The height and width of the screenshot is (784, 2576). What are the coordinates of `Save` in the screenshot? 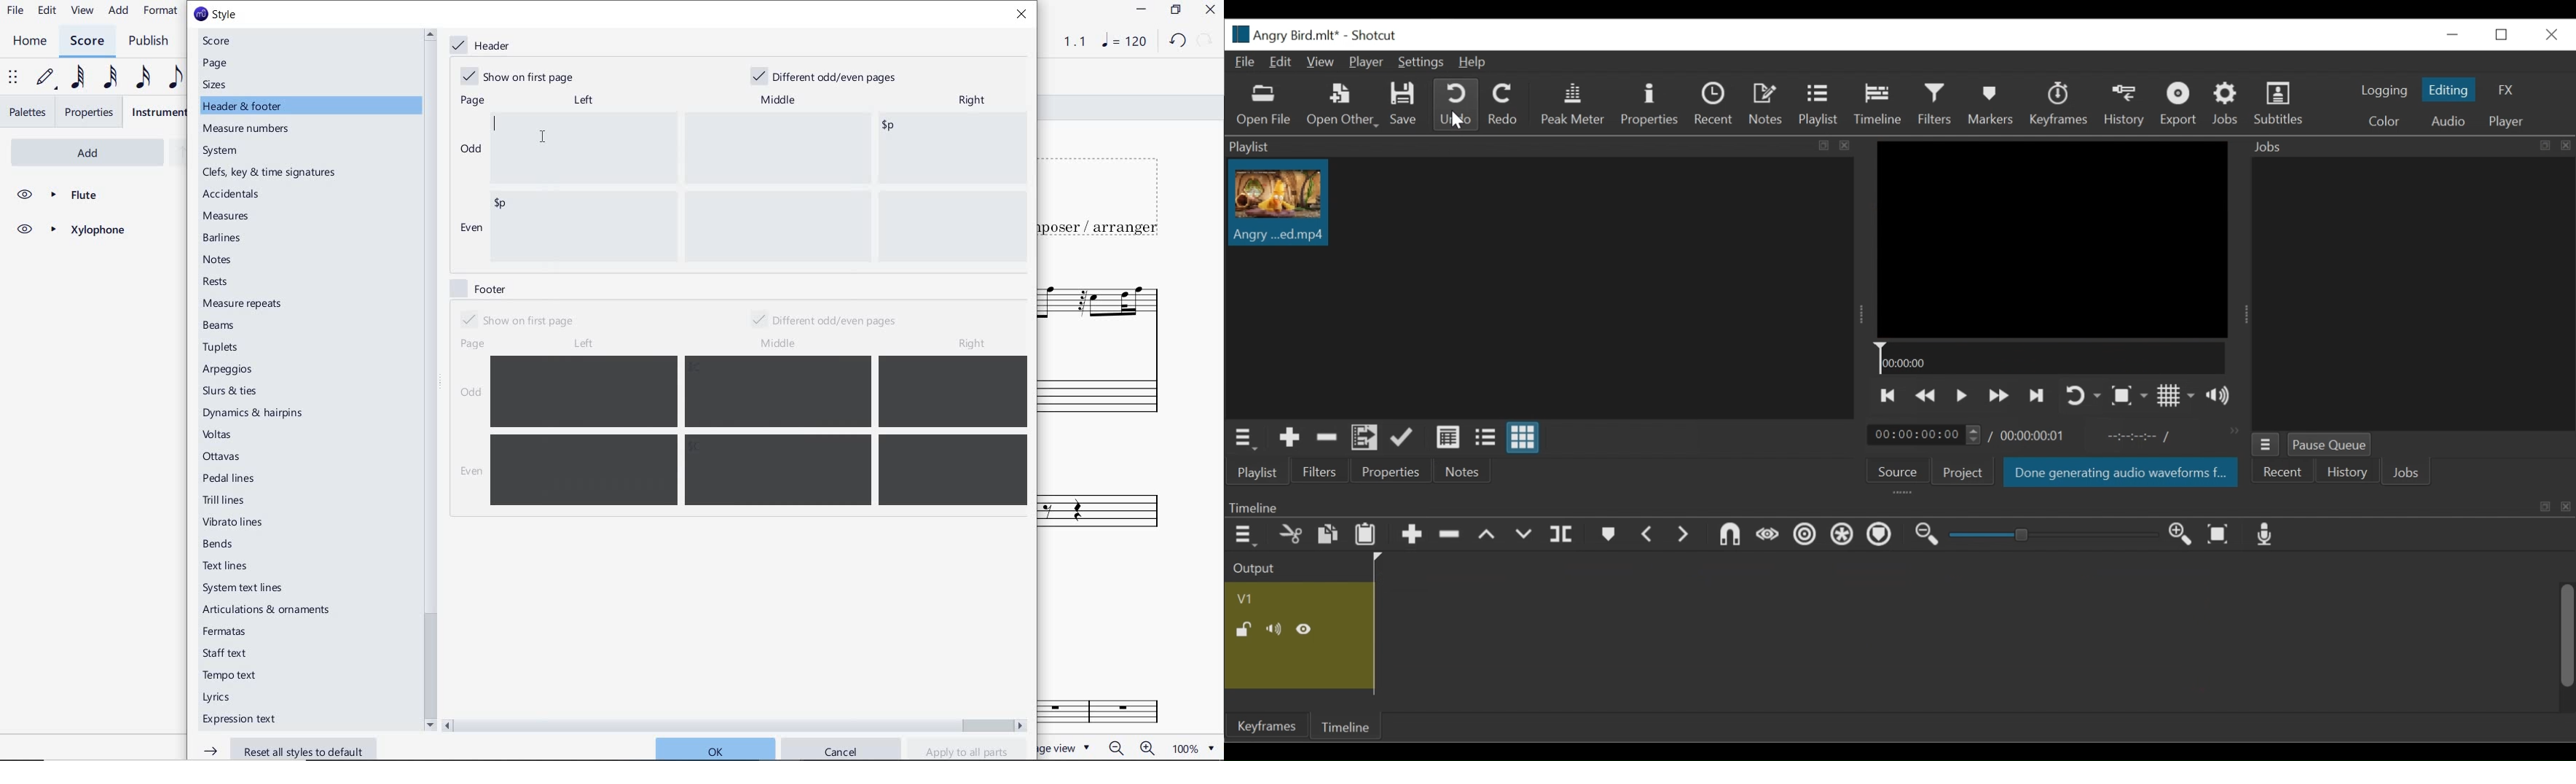 It's located at (1402, 104).